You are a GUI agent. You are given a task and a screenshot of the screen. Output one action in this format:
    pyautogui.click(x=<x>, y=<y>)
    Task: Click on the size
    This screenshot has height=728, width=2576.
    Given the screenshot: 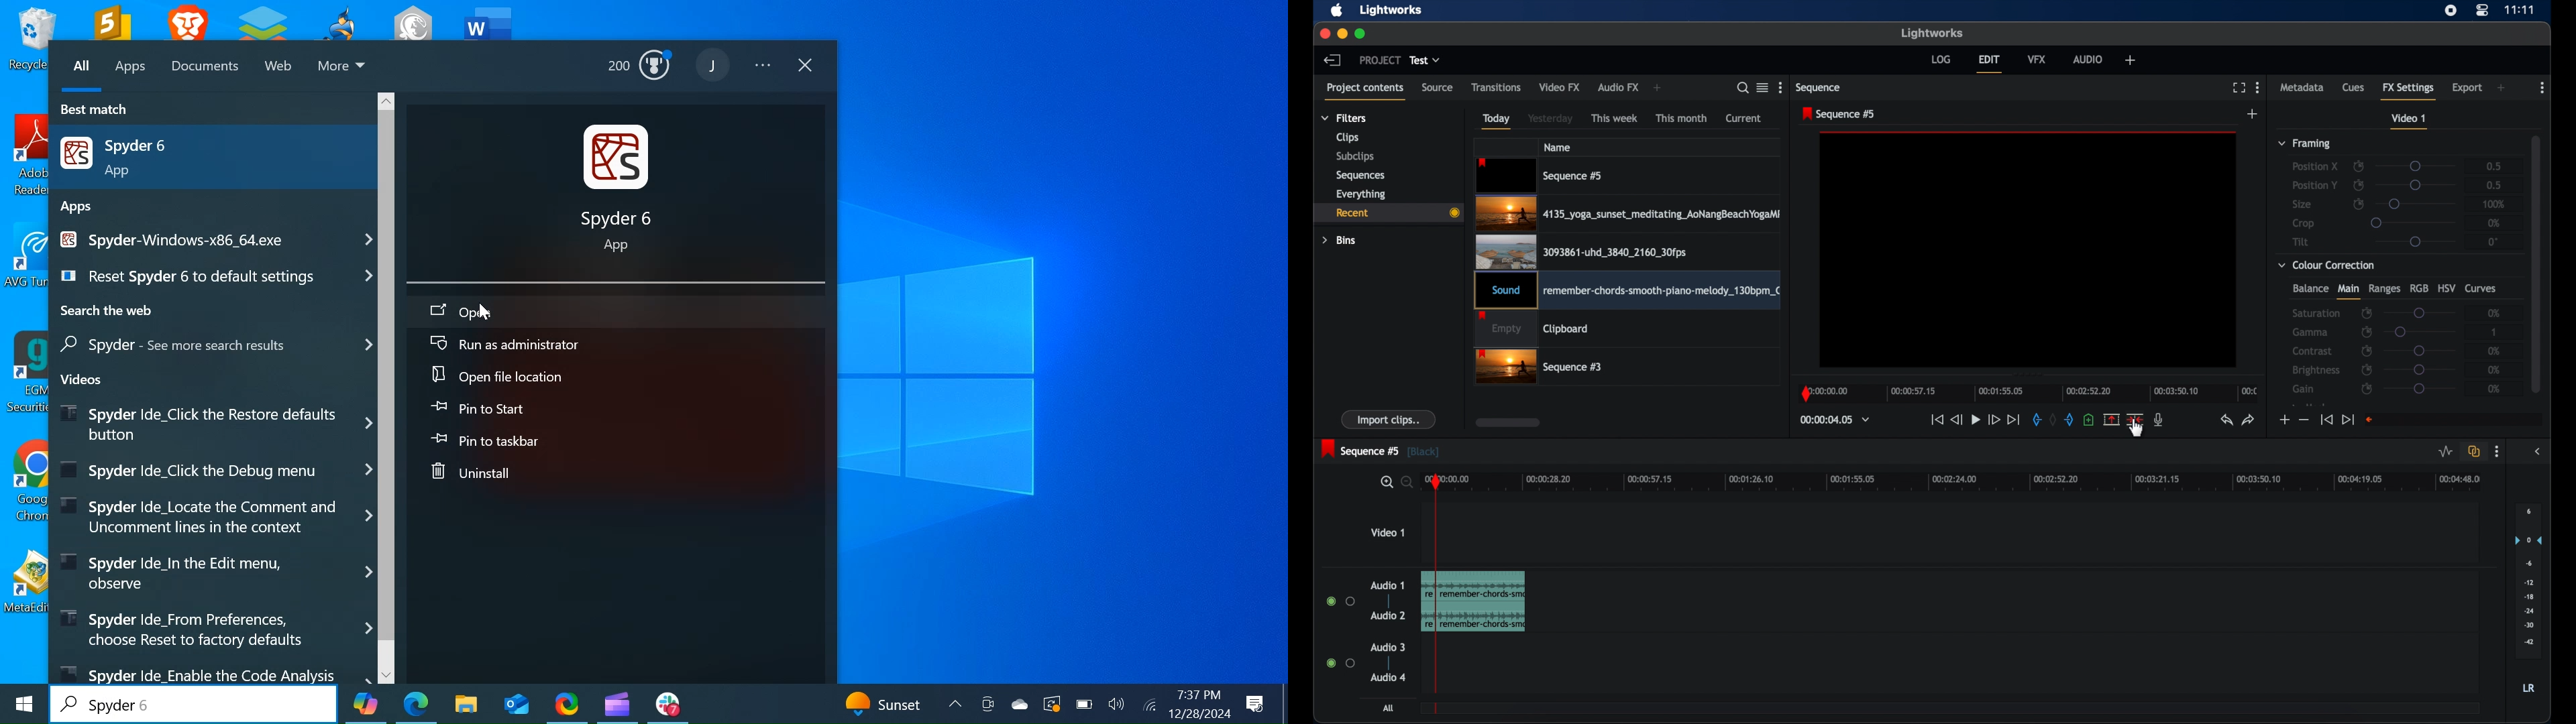 What is the action you would take?
    pyautogui.click(x=2302, y=204)
    